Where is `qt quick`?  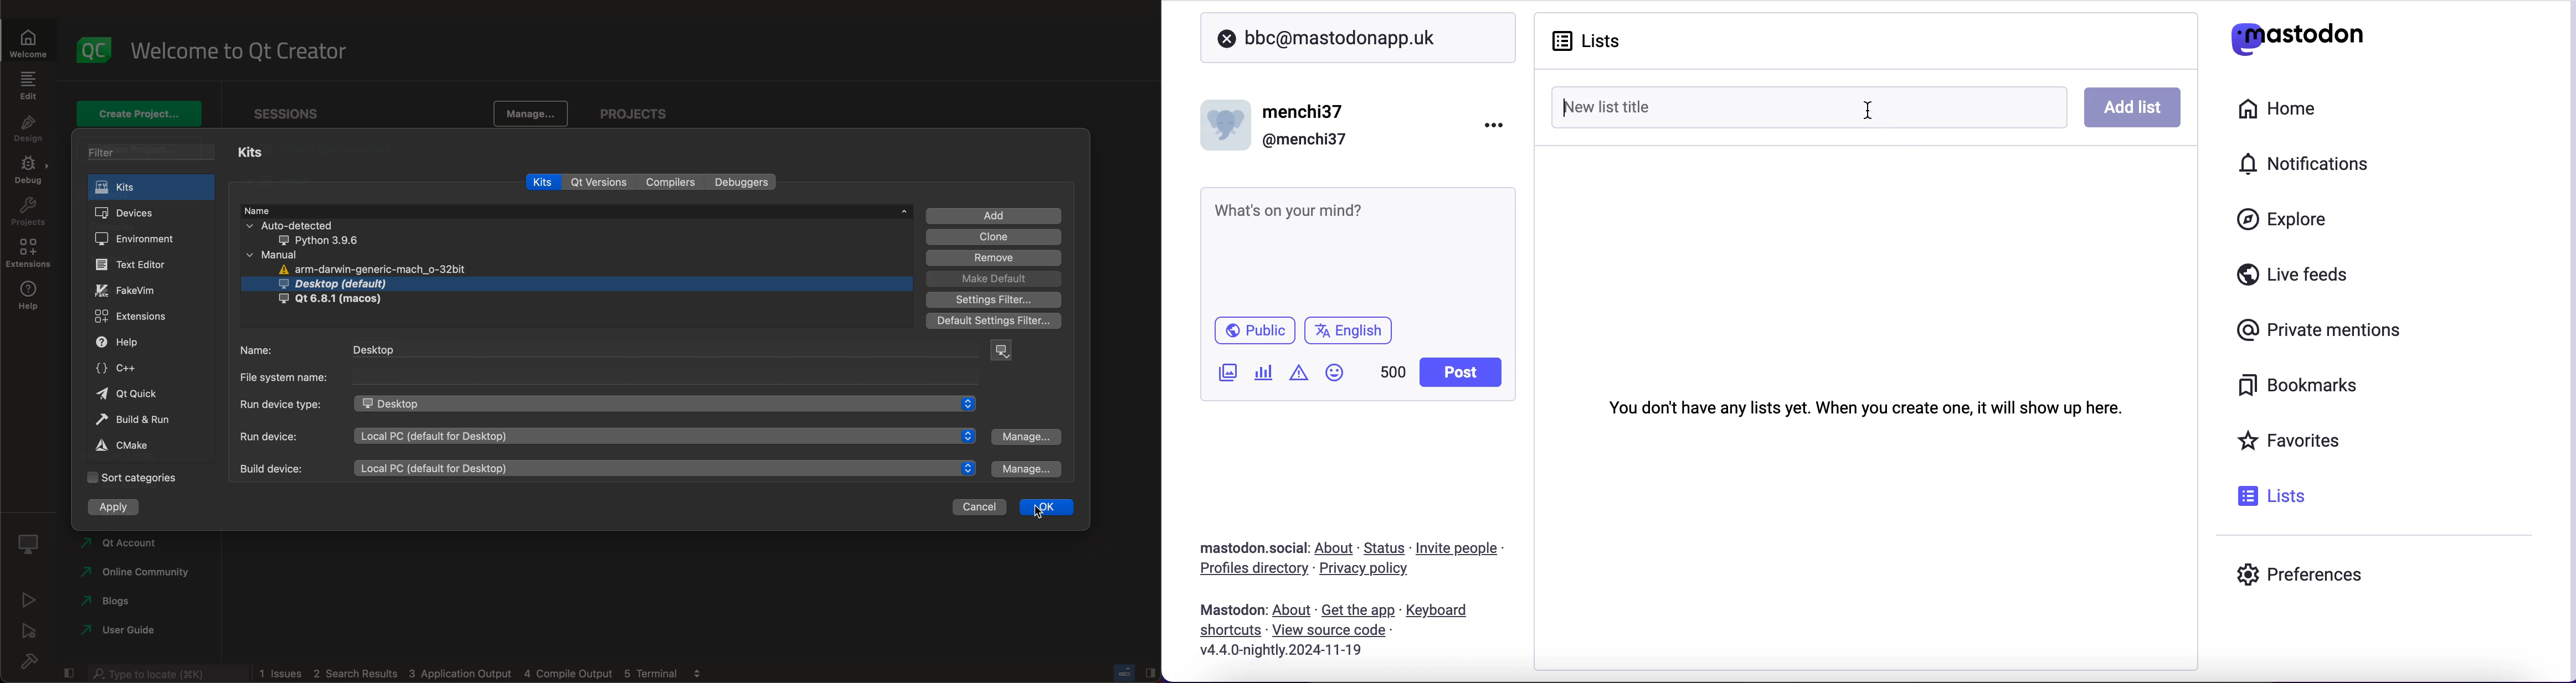
qt quick is located at coordinates (134, 394).